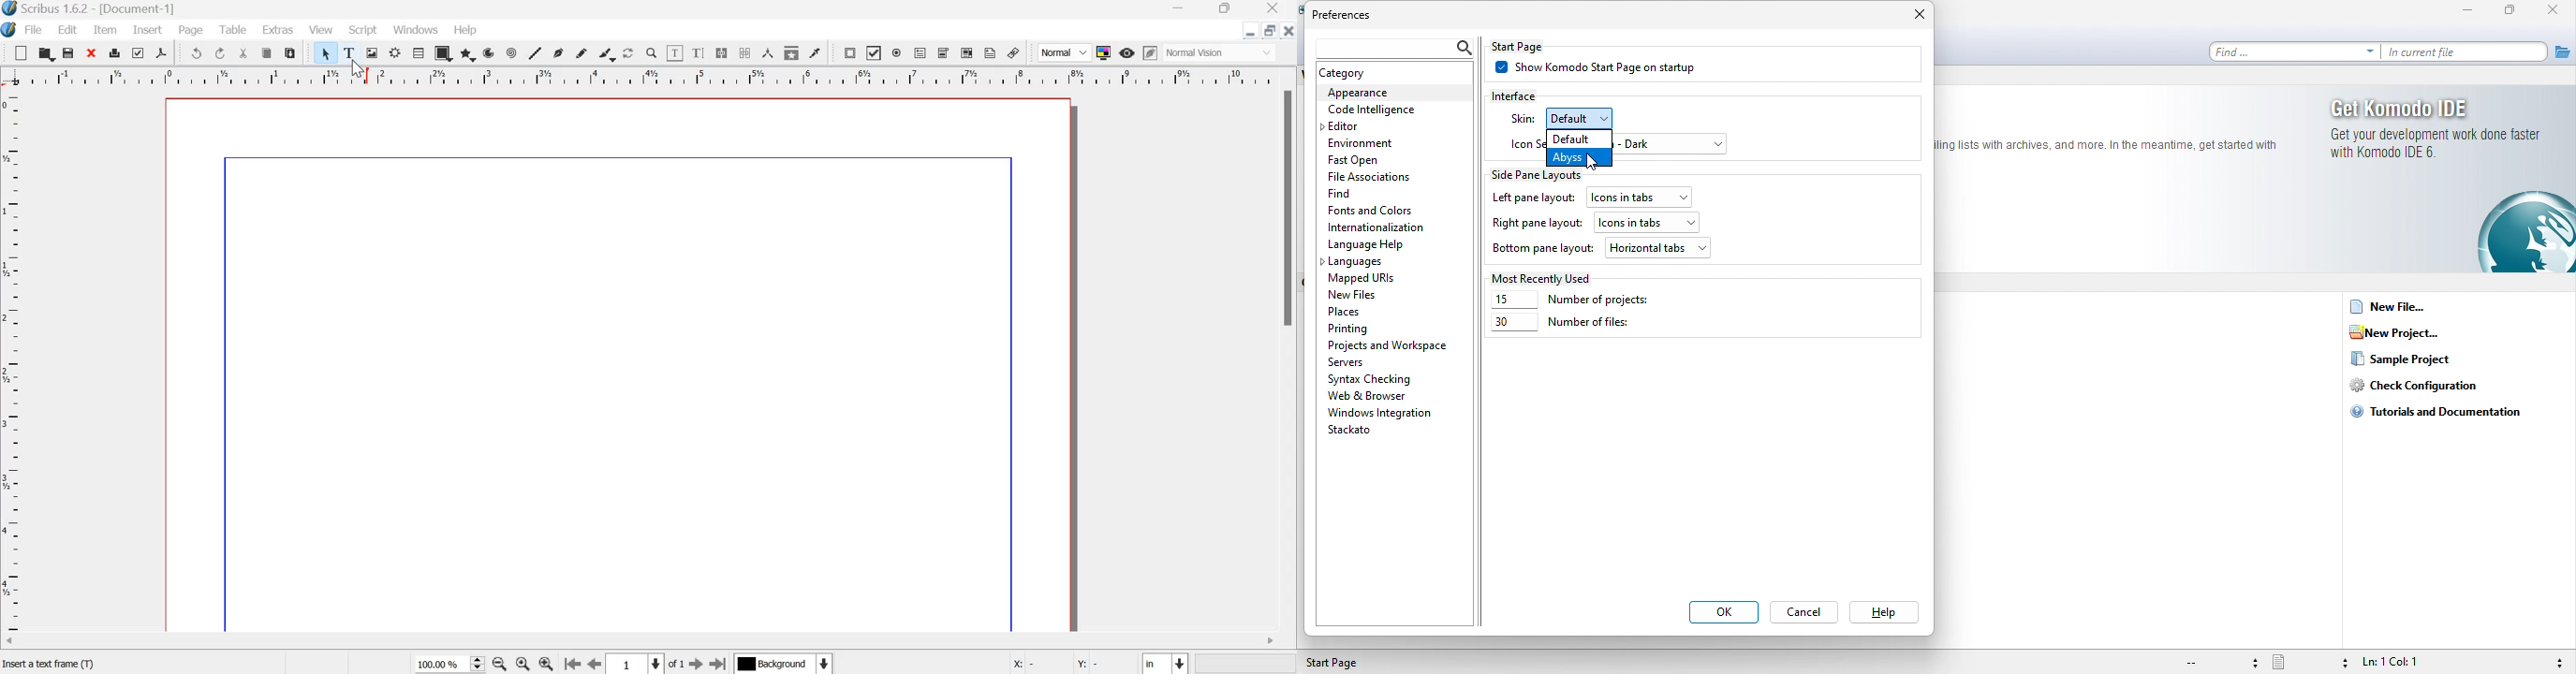 Image resolution: width=2576 pixels, height=700 pixels. Describe the element at coordinates (358, 67) in the screenshot. I see `Cursor ` at that location.